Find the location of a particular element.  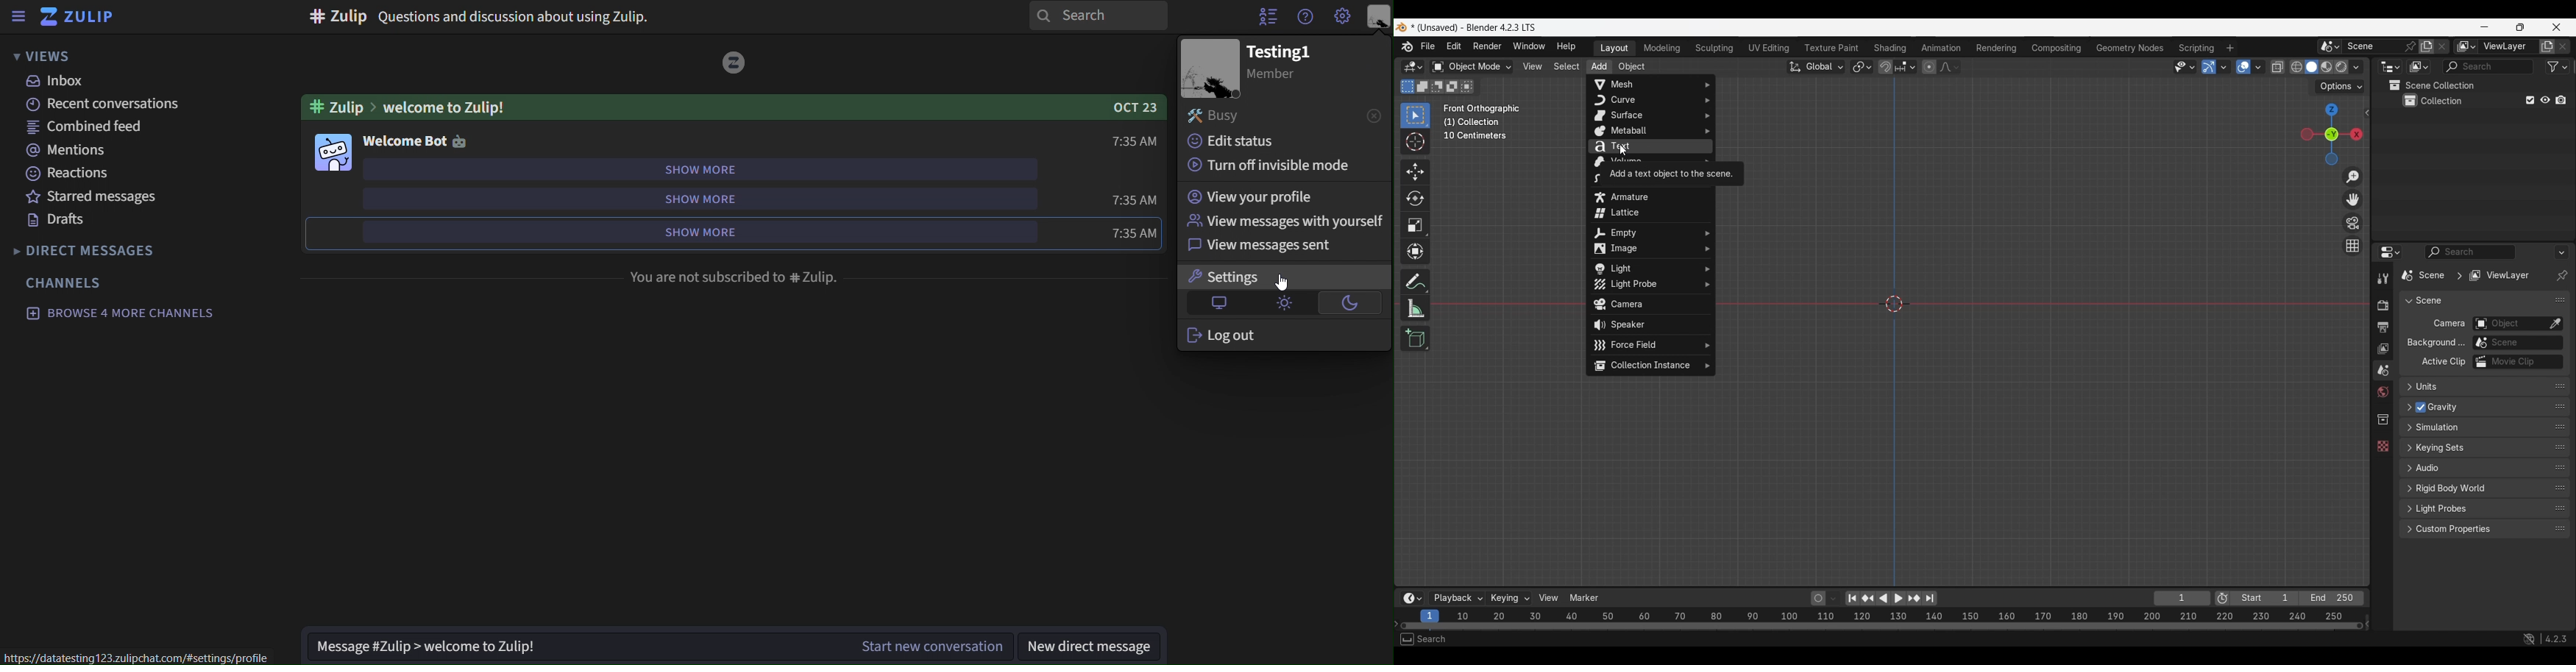

show more is located at coordinates (700, 233).